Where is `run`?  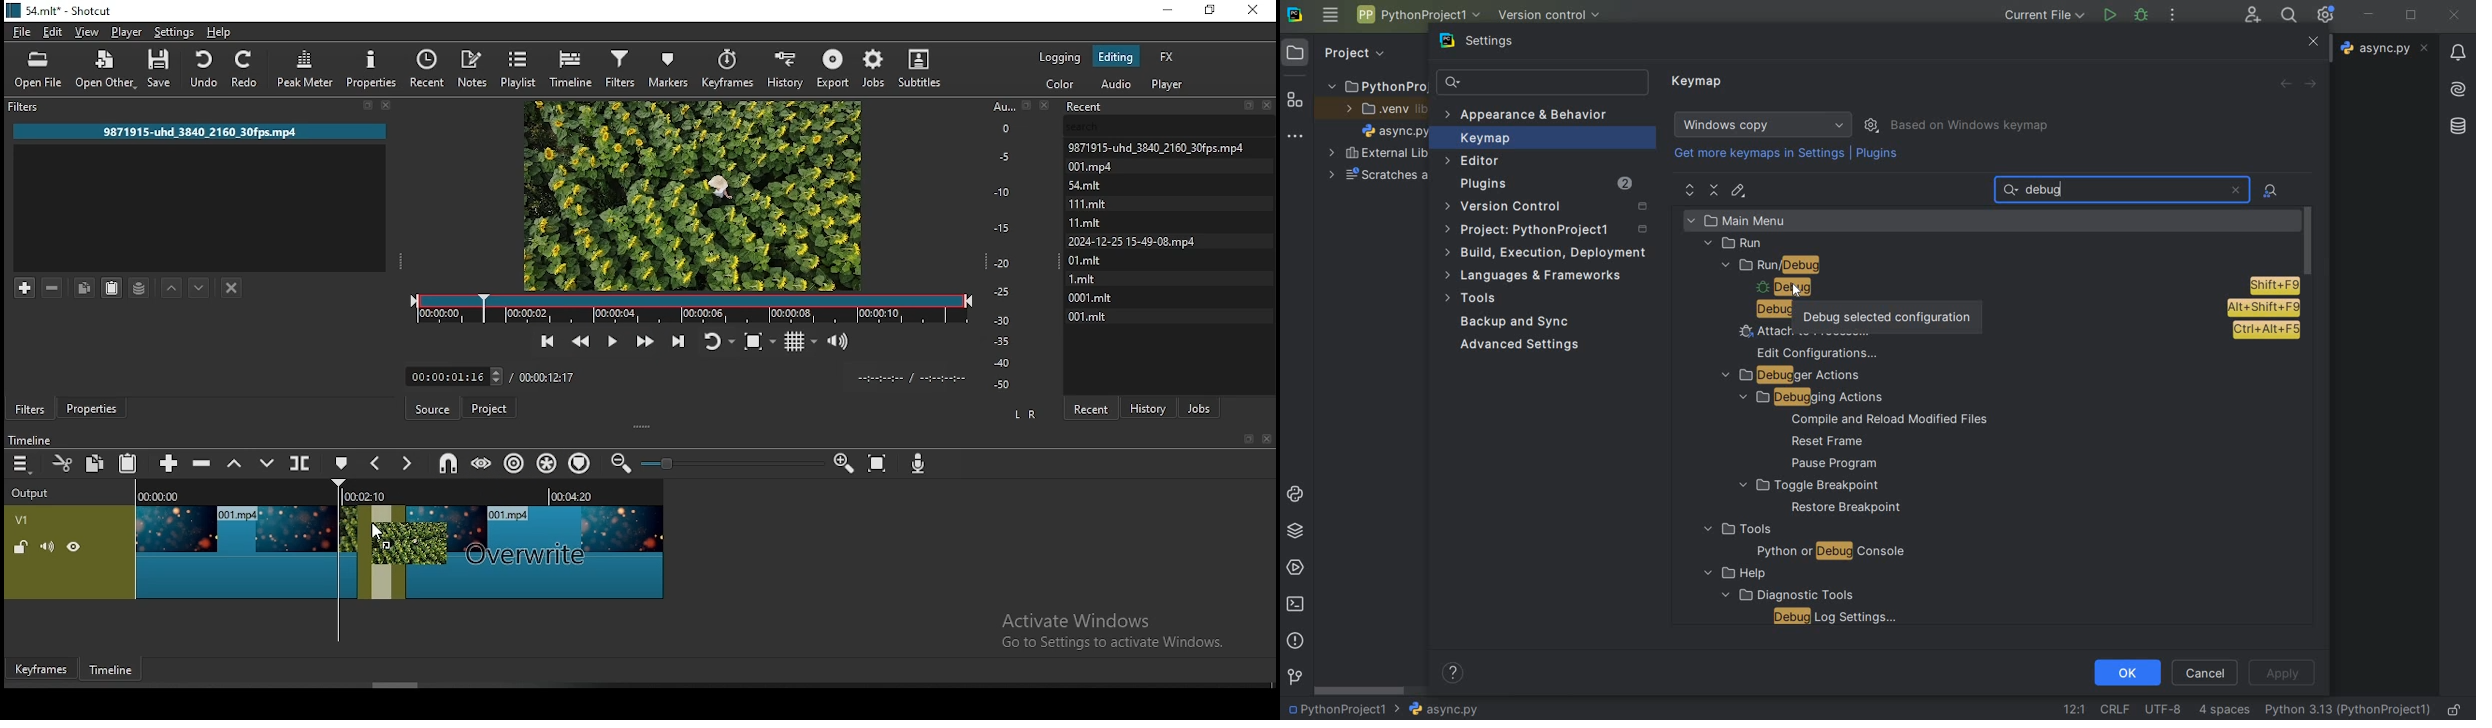 run is located at coordinates (2109, 15).